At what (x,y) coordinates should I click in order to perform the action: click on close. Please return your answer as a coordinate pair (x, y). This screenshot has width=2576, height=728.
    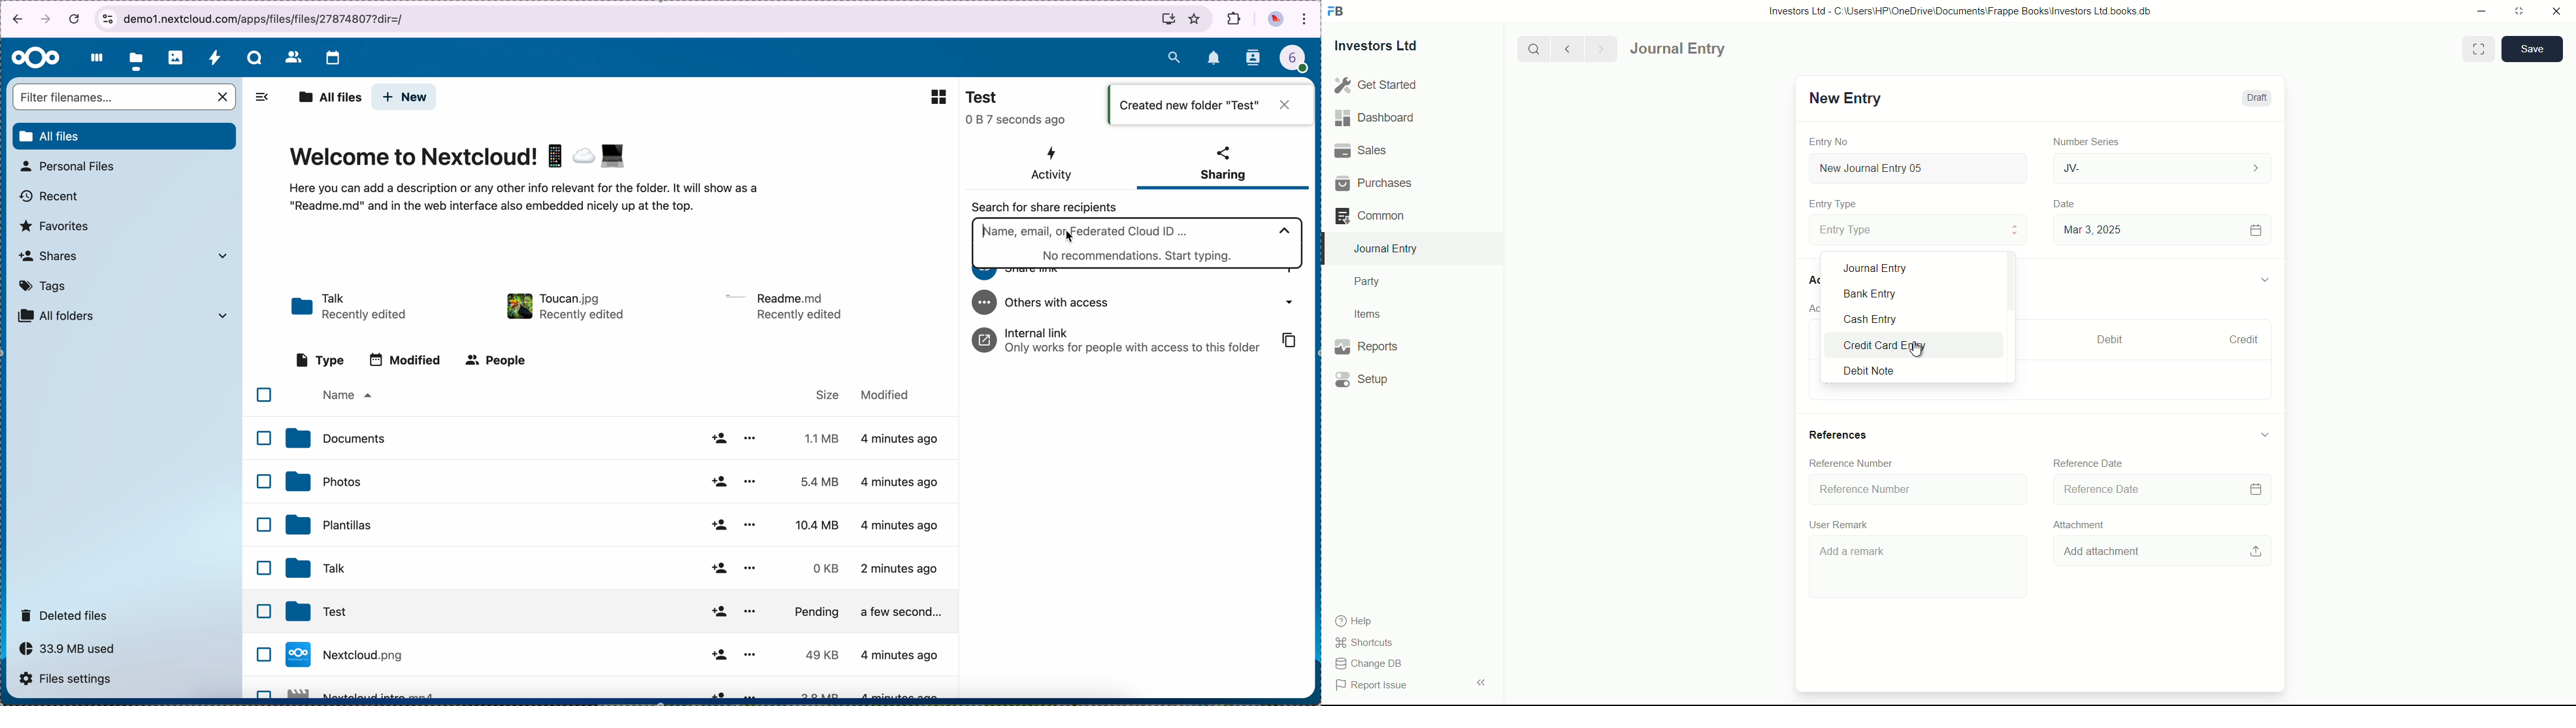
    Looking at the image, I should click on (2557, 12).